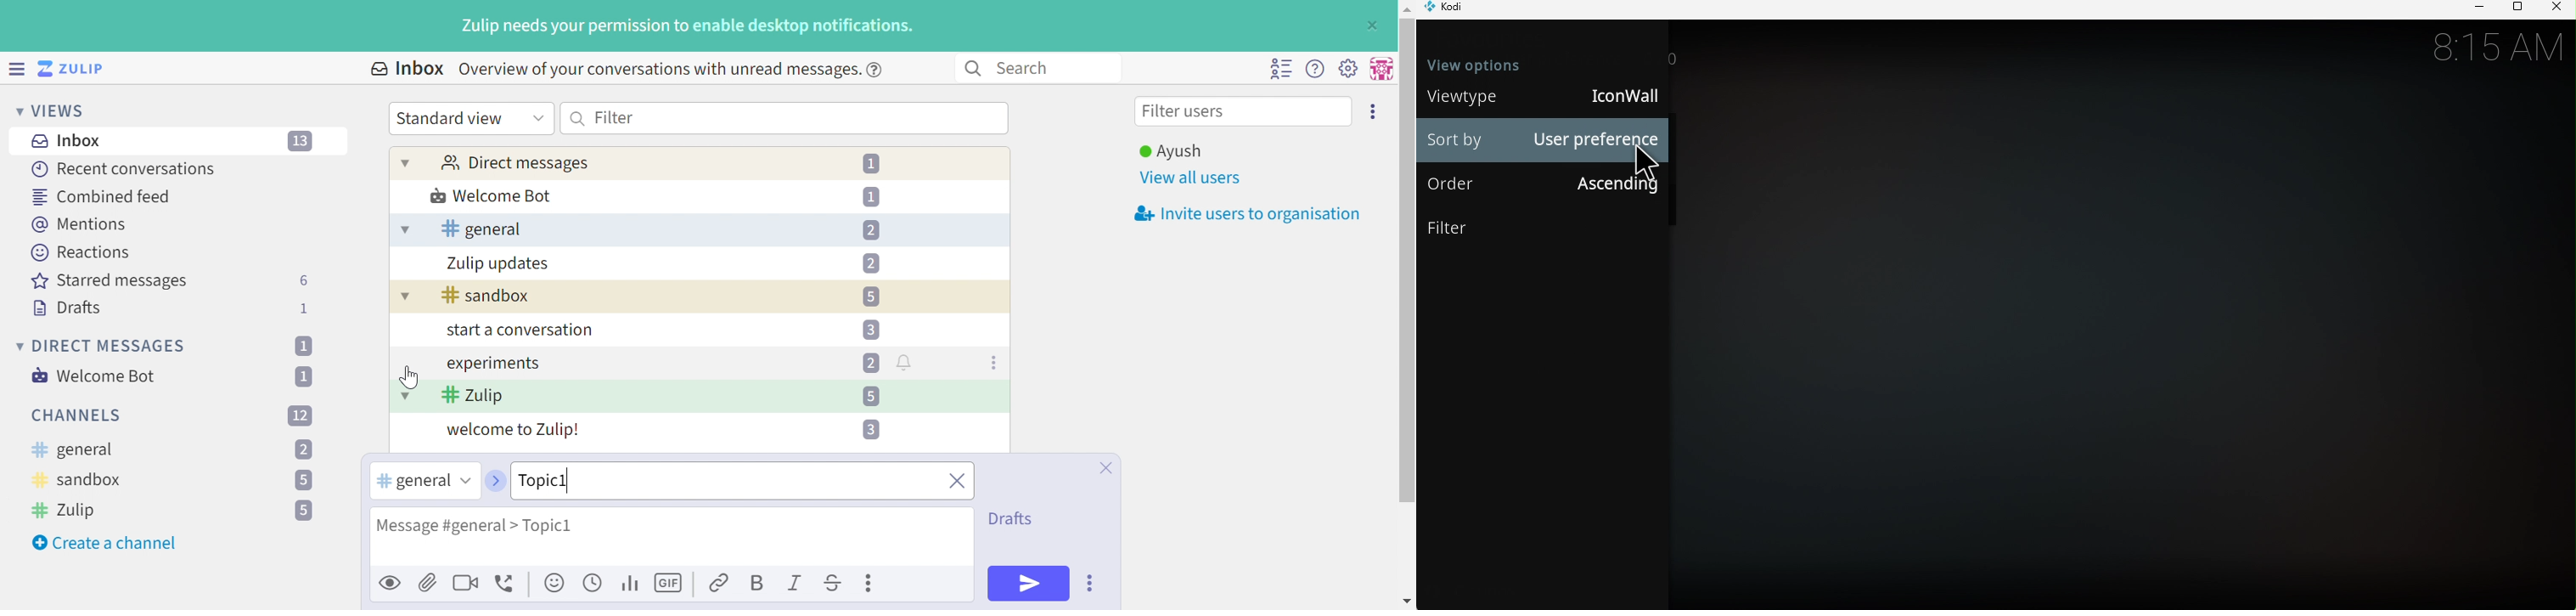  What do you see at coordinates (304, 450) in the screenshot?
I see `2` at bounding box center [304, 450].